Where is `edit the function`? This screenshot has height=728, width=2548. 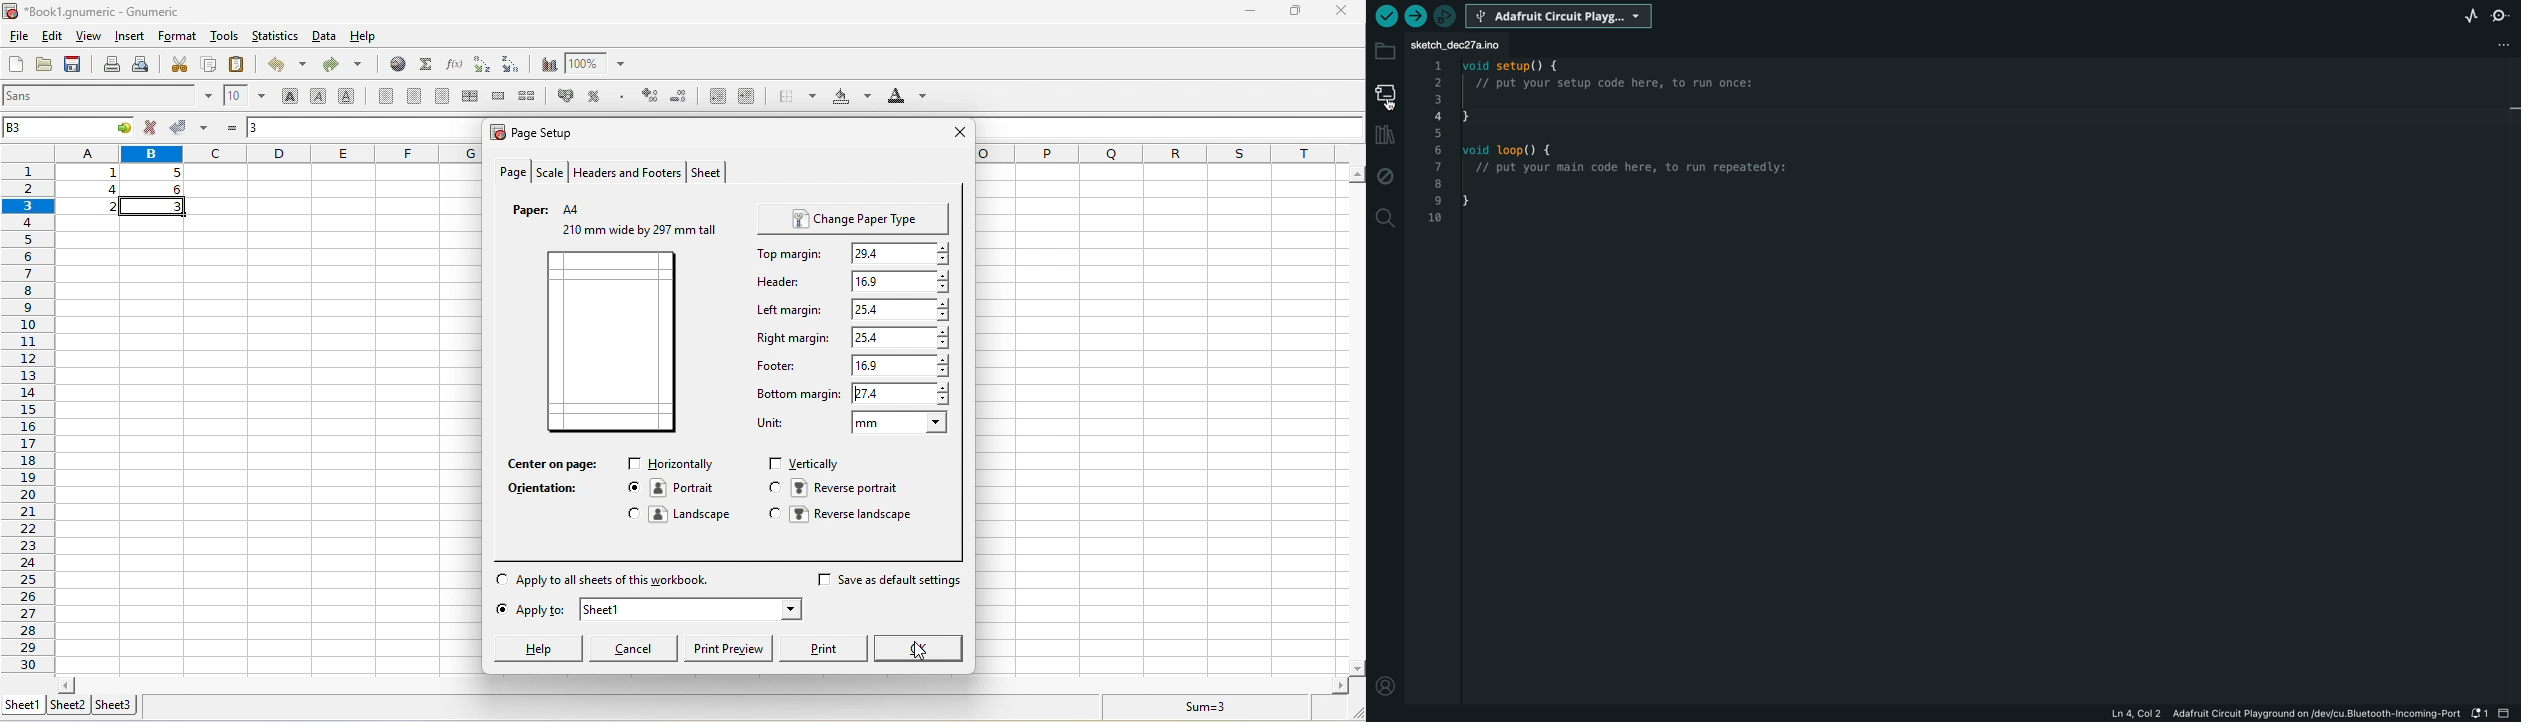
edit the function is located at coordinates (455, 64).